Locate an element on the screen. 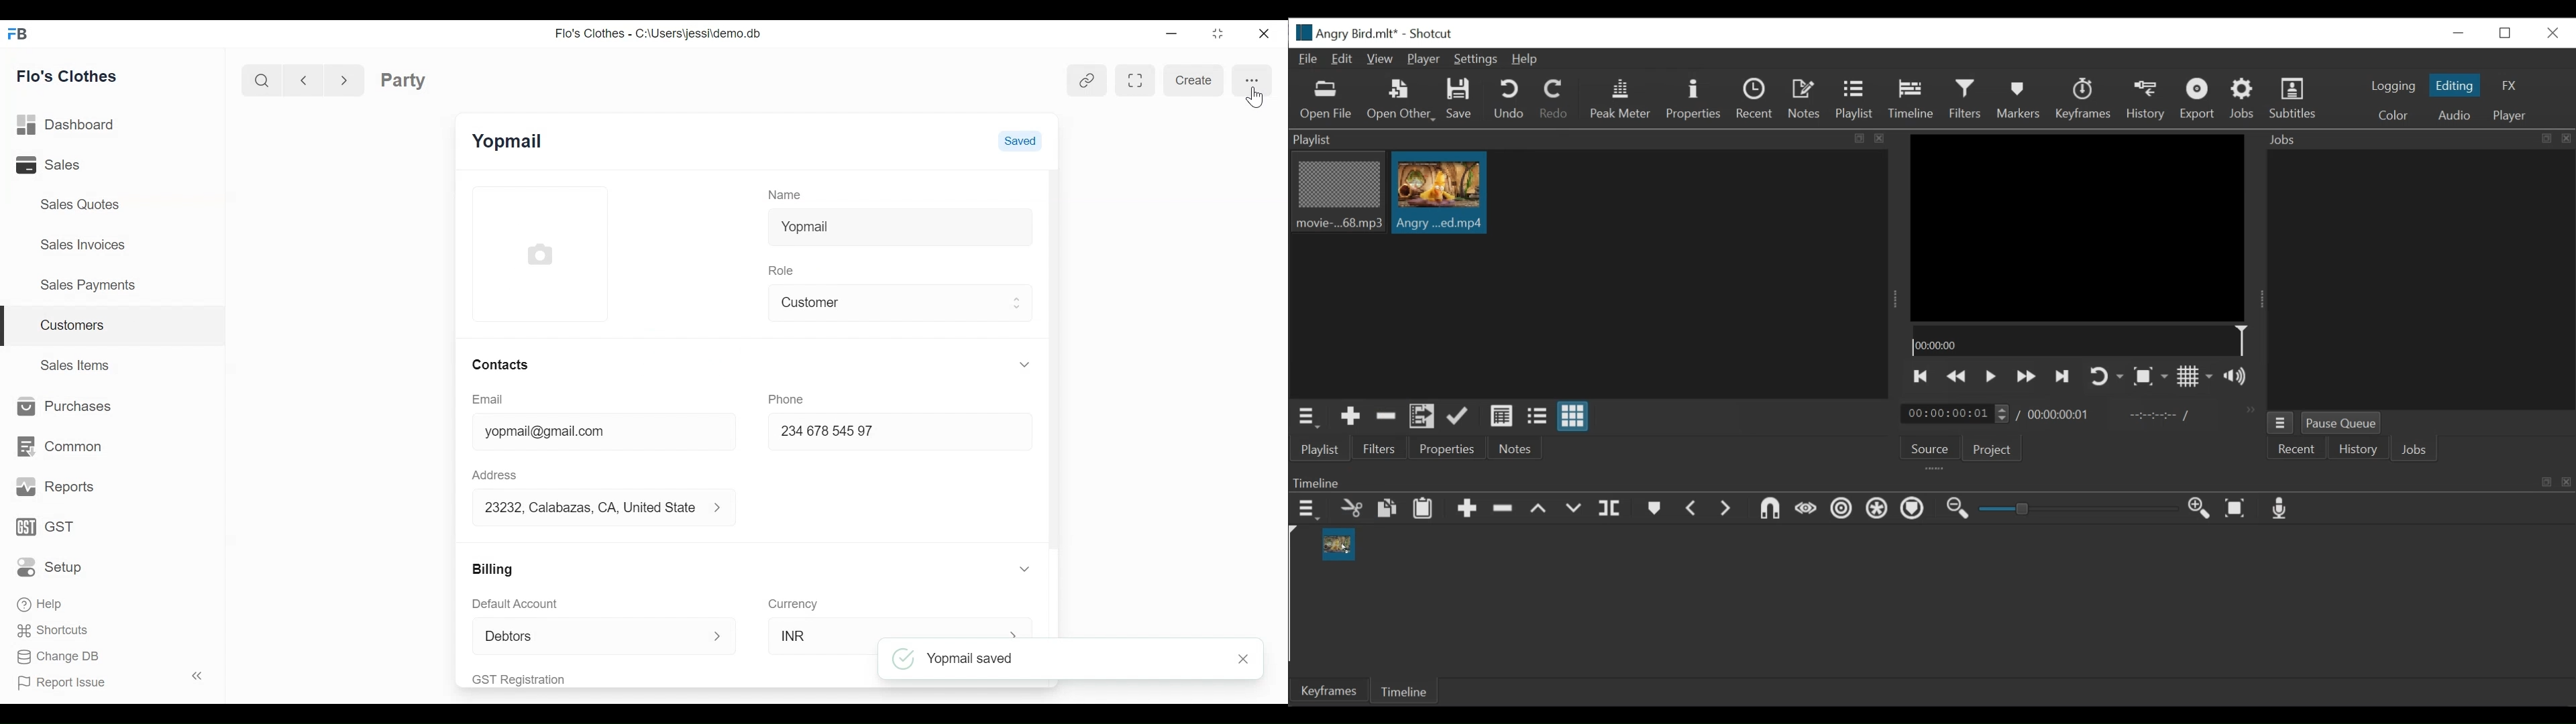 The height and width of the screenshot is (728, 2576). Split playhead is located at coordinates (1609, 511).